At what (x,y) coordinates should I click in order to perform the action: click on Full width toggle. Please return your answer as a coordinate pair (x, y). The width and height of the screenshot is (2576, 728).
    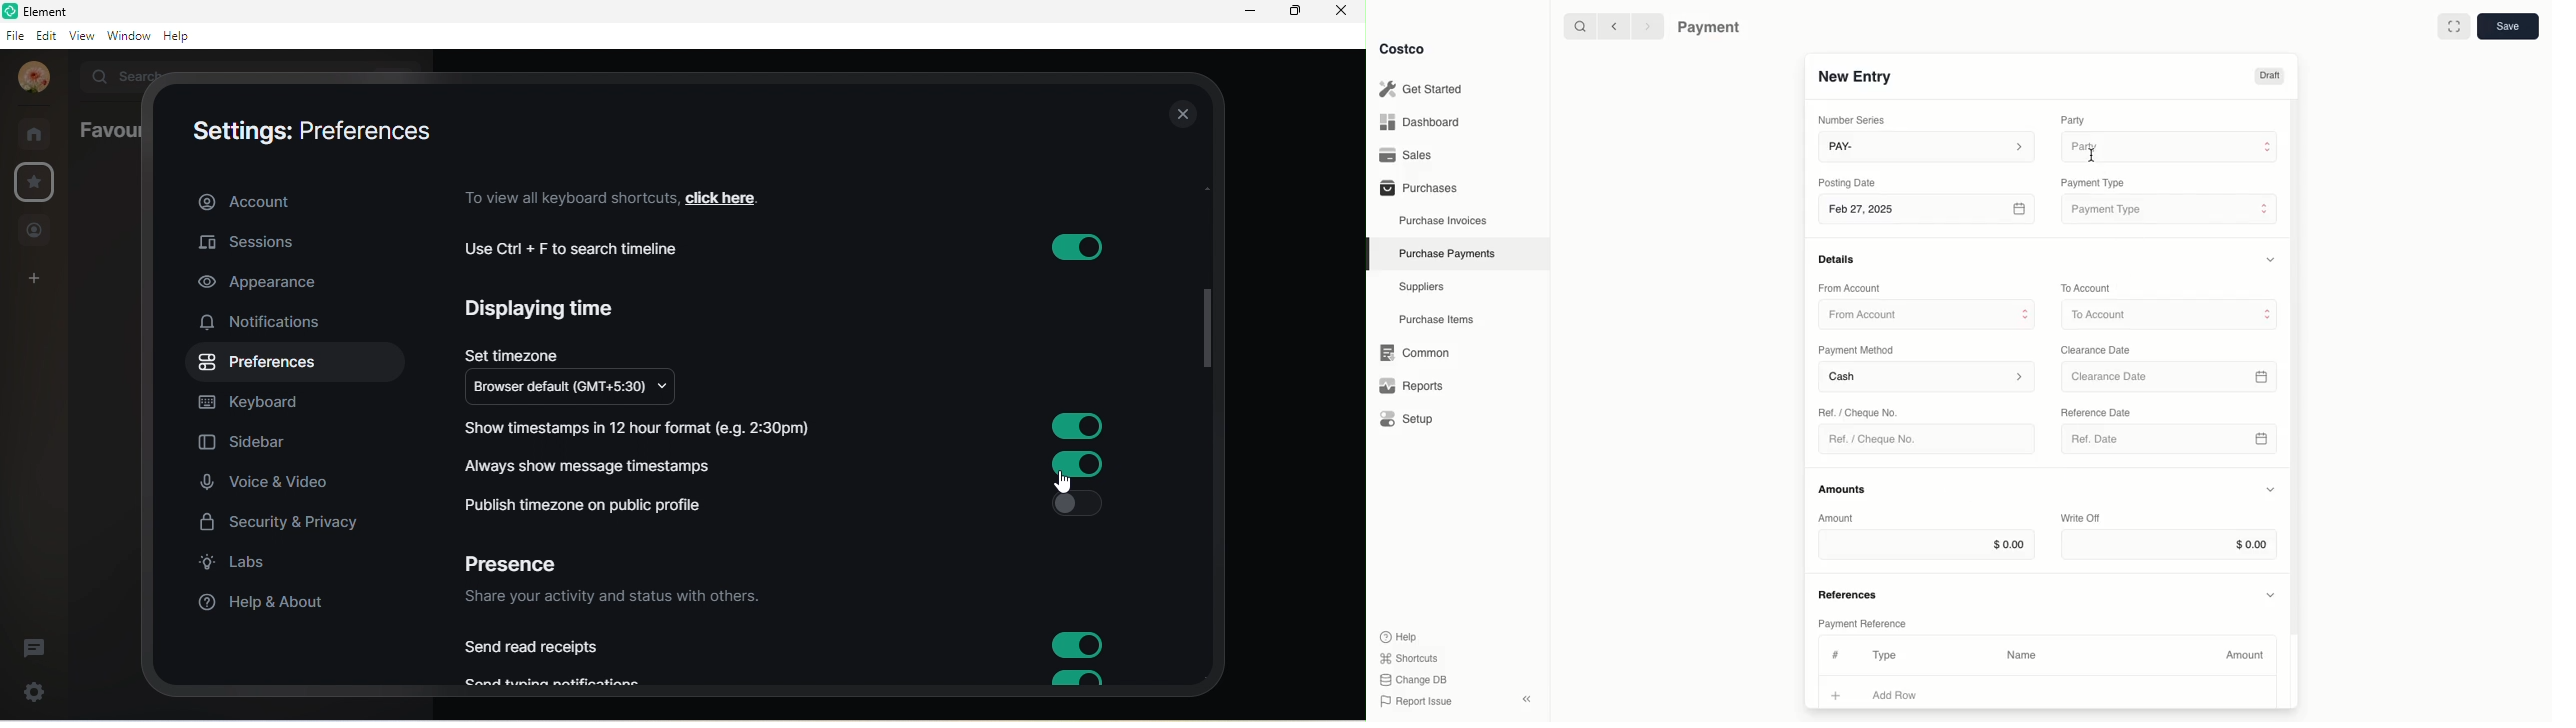
    Looking at the image, I should click on (2455, 29).